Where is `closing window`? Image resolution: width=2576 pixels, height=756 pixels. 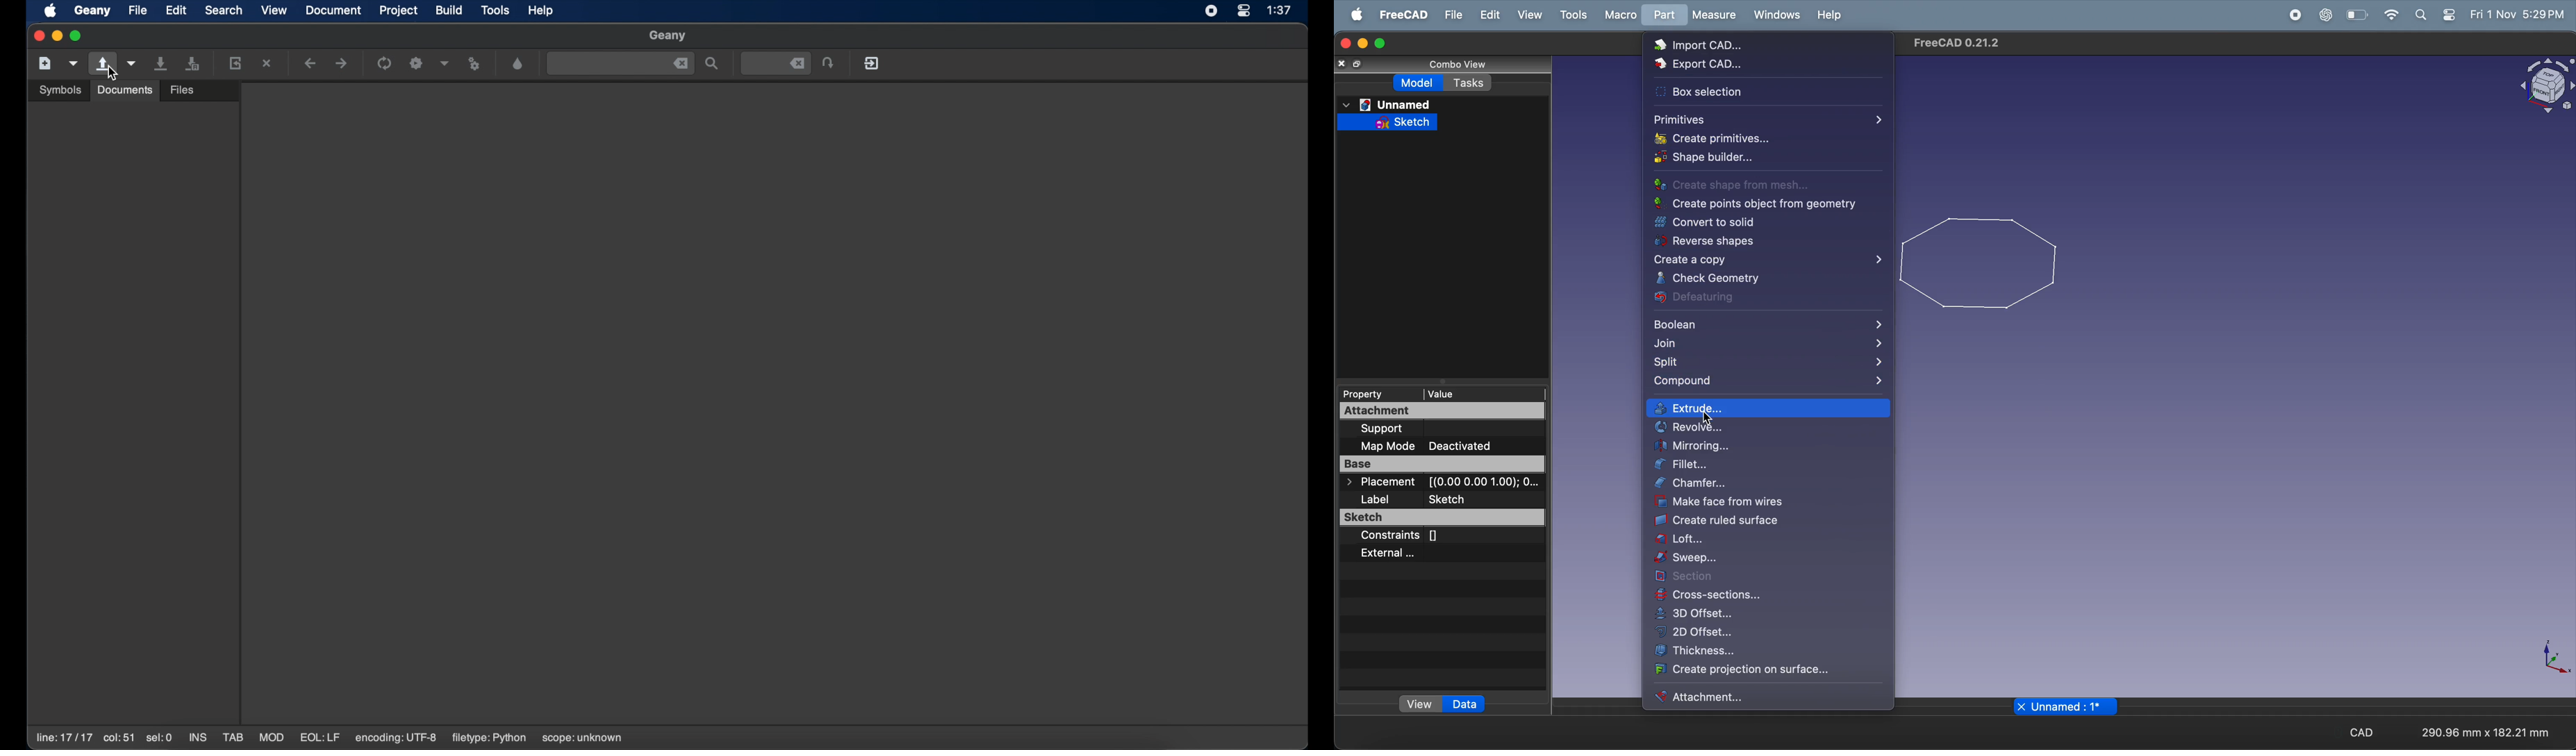
closing window is located at coordinates (1346, 44).